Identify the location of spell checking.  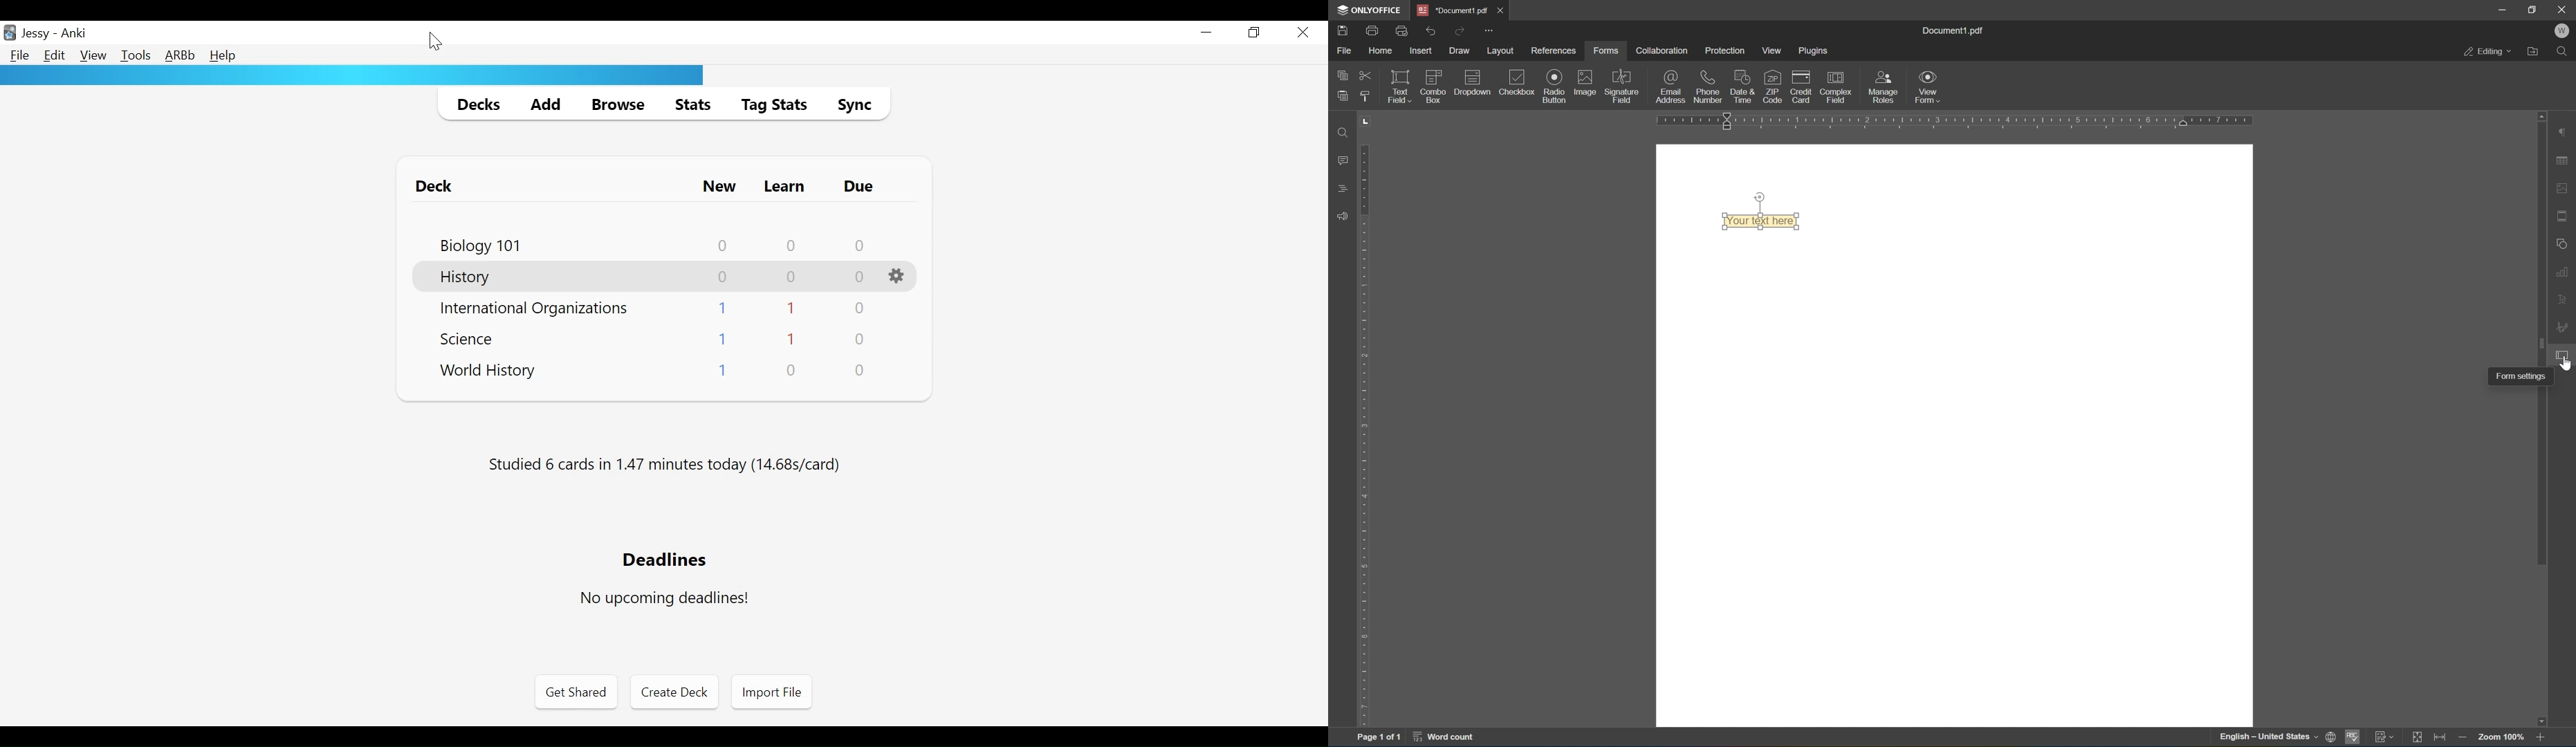
(2352, 738).